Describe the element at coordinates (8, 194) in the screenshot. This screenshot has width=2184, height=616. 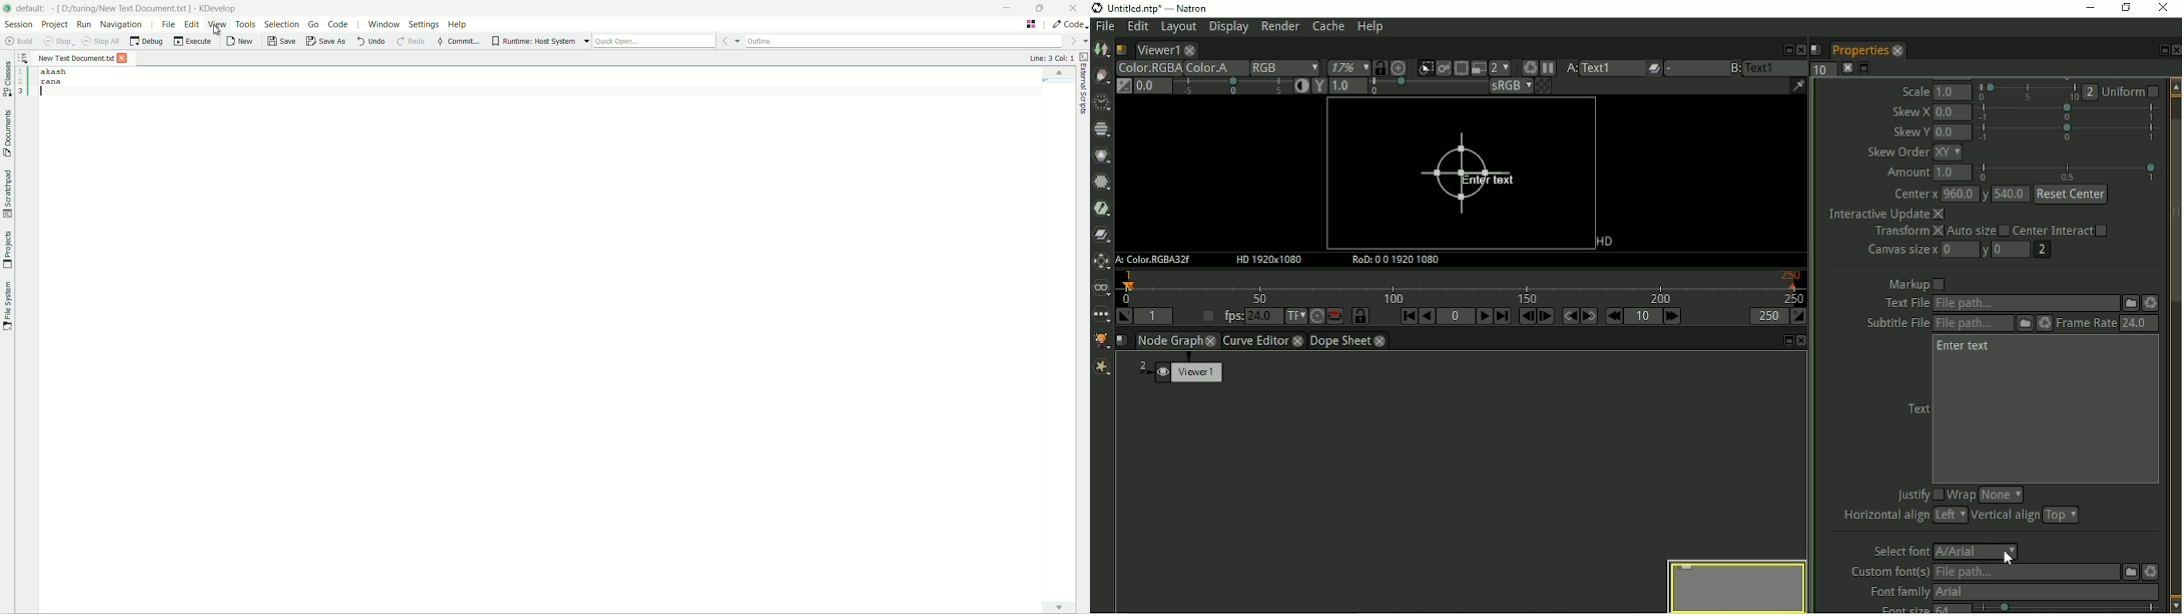
I see `toggle scratchpad ` at that location.